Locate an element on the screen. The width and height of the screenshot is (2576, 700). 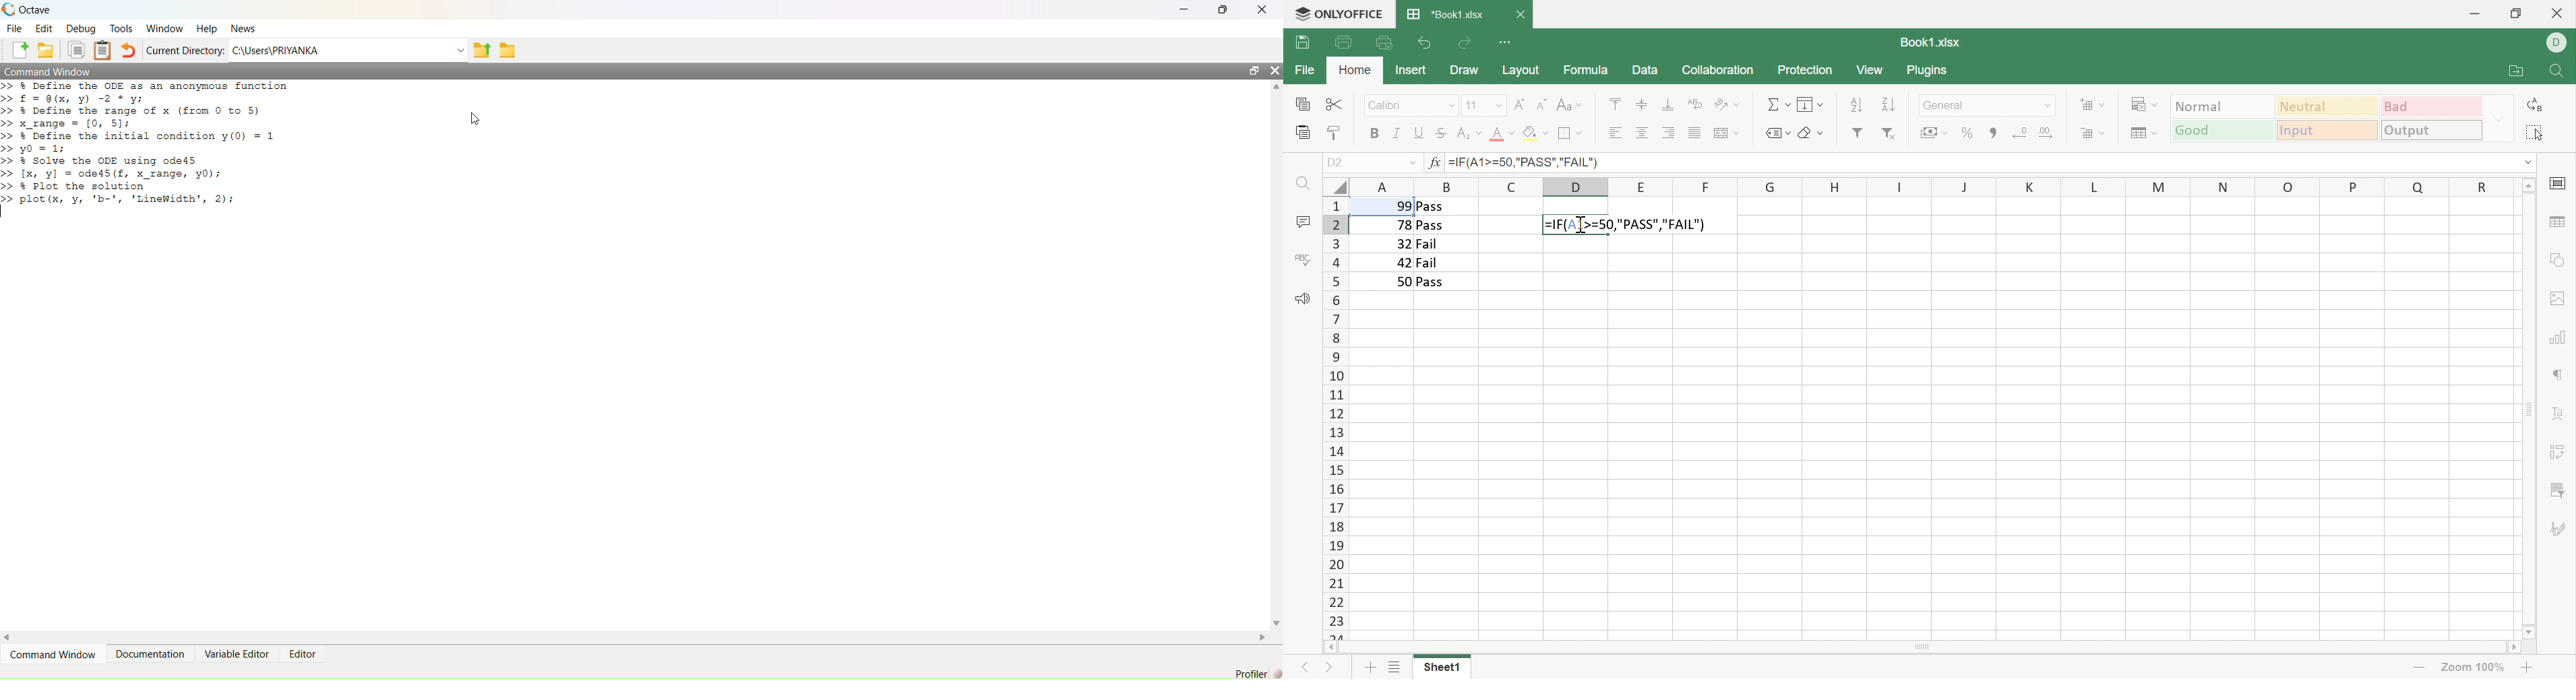
Documentation is located at coordinates (150, 654).